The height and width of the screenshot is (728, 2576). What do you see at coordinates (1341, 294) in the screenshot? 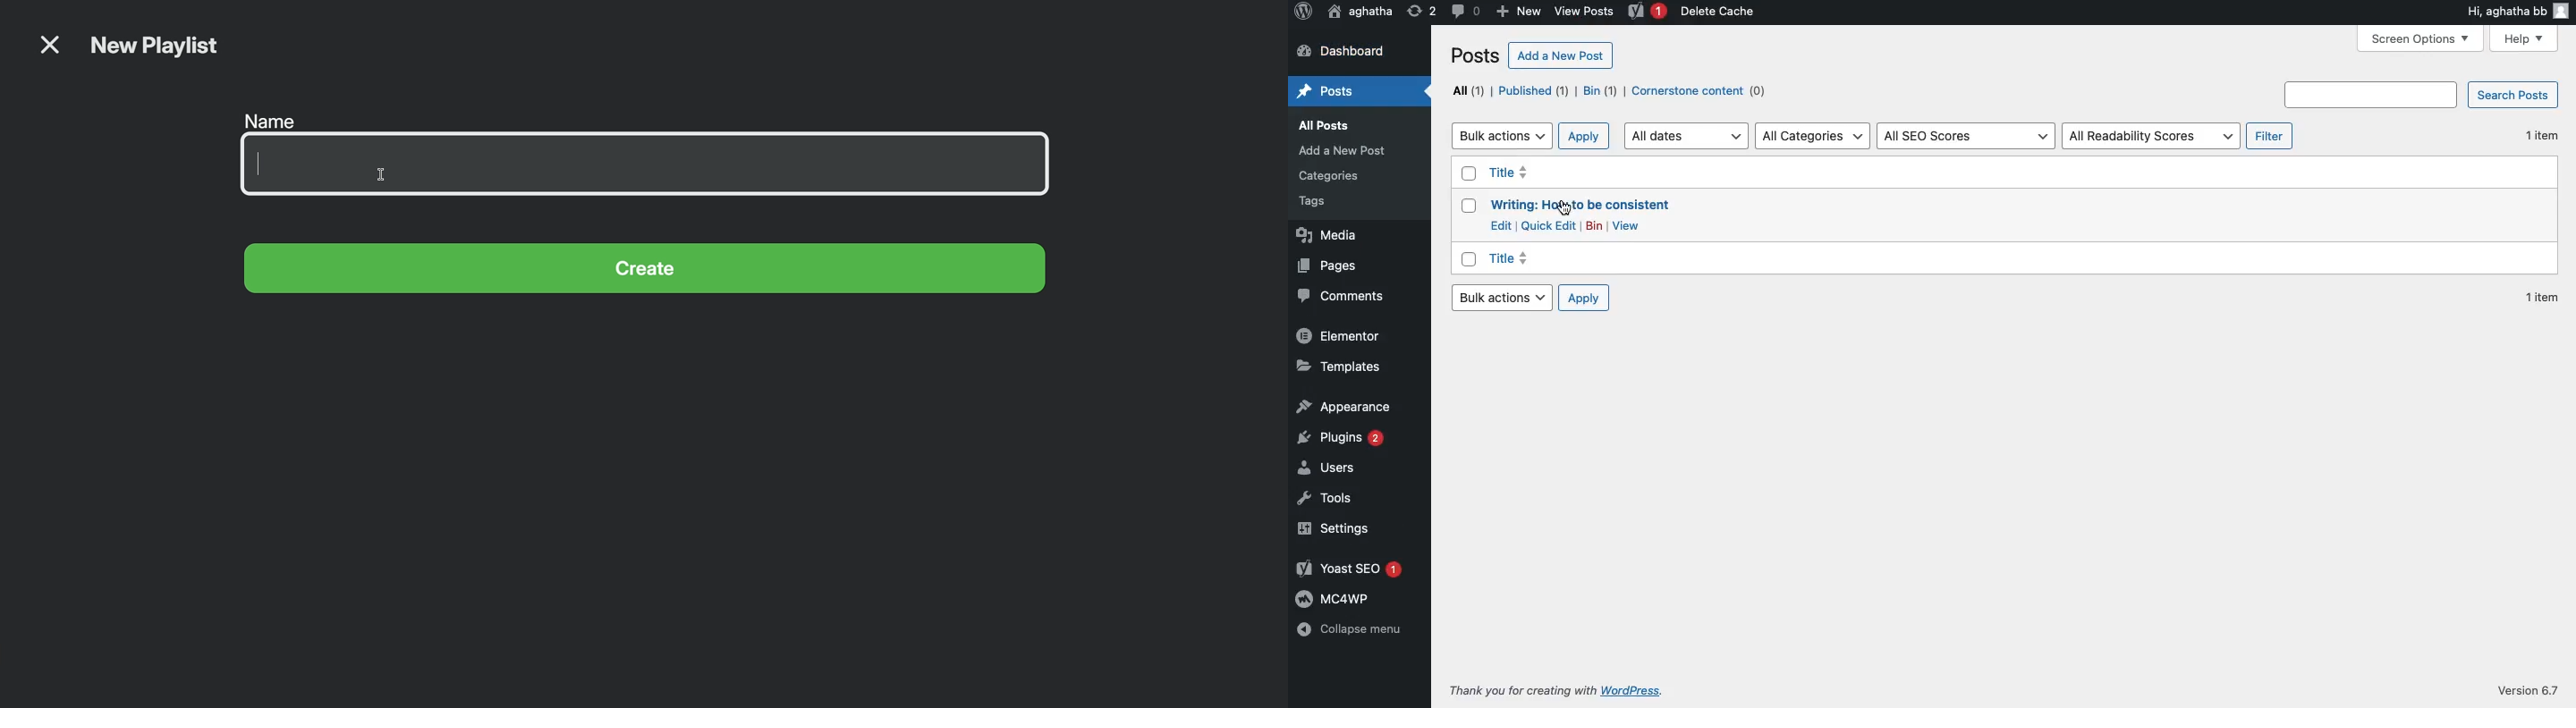
I see `Comments` at bounding box center [1341, 294].